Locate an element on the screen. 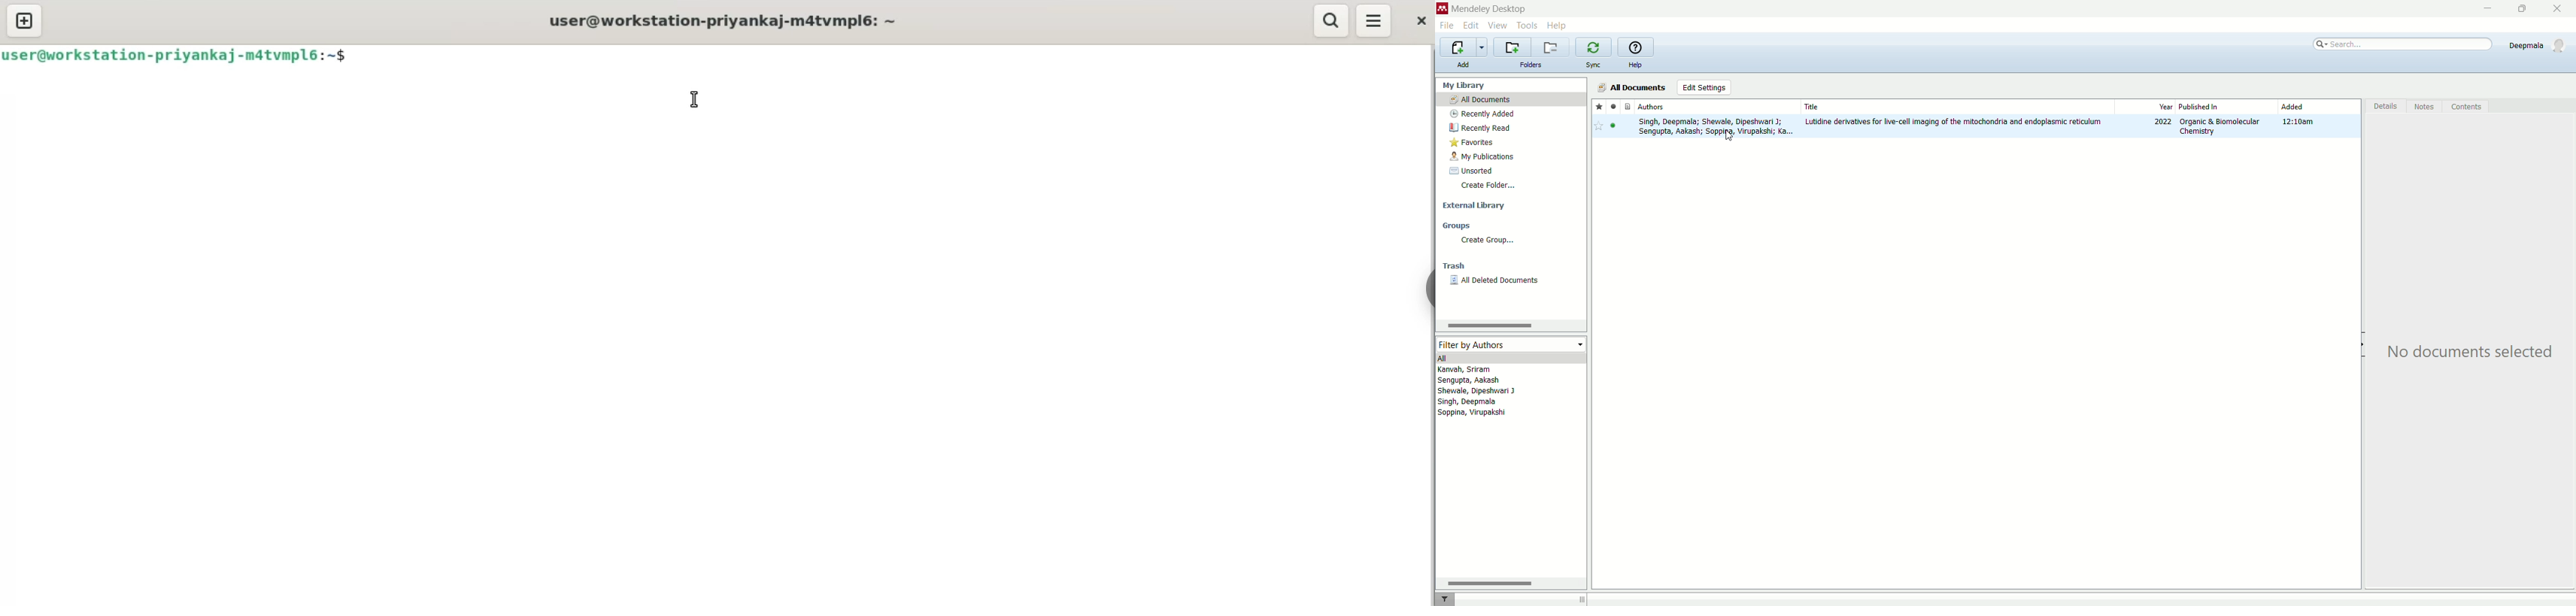  tools is located at coordinates (1527, 25).